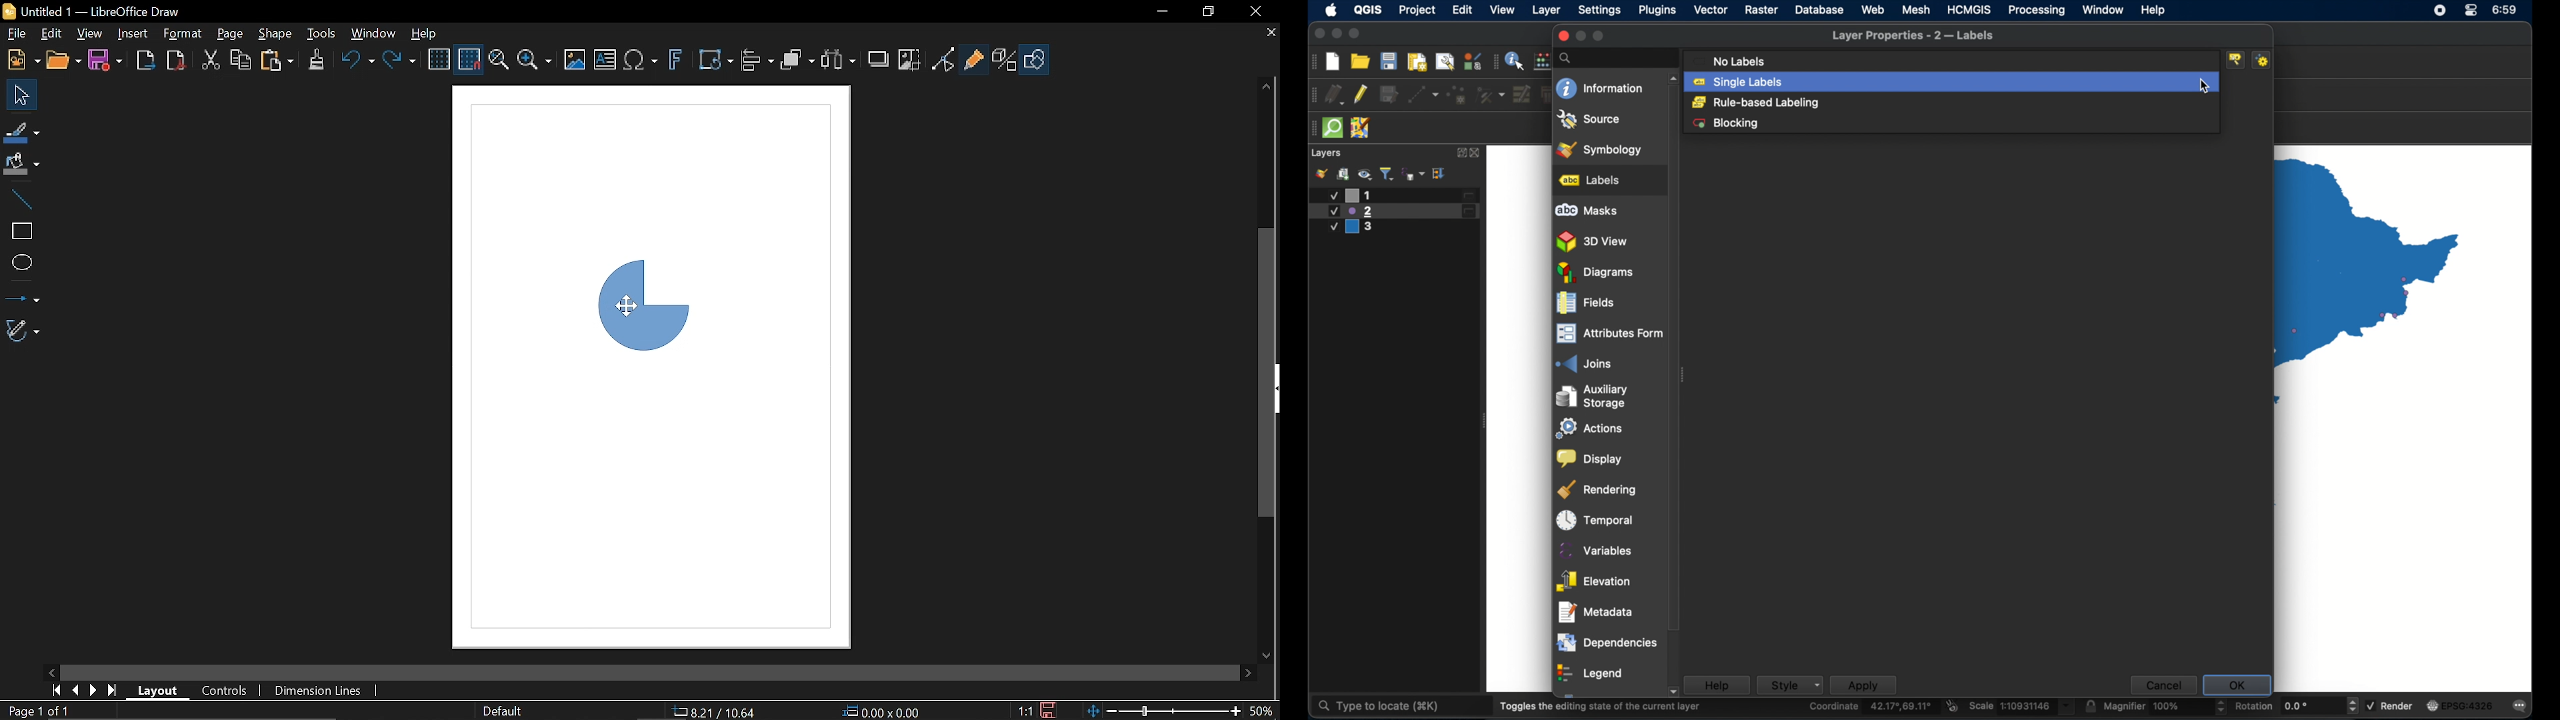  I want to click on First page, so click(58, 690).